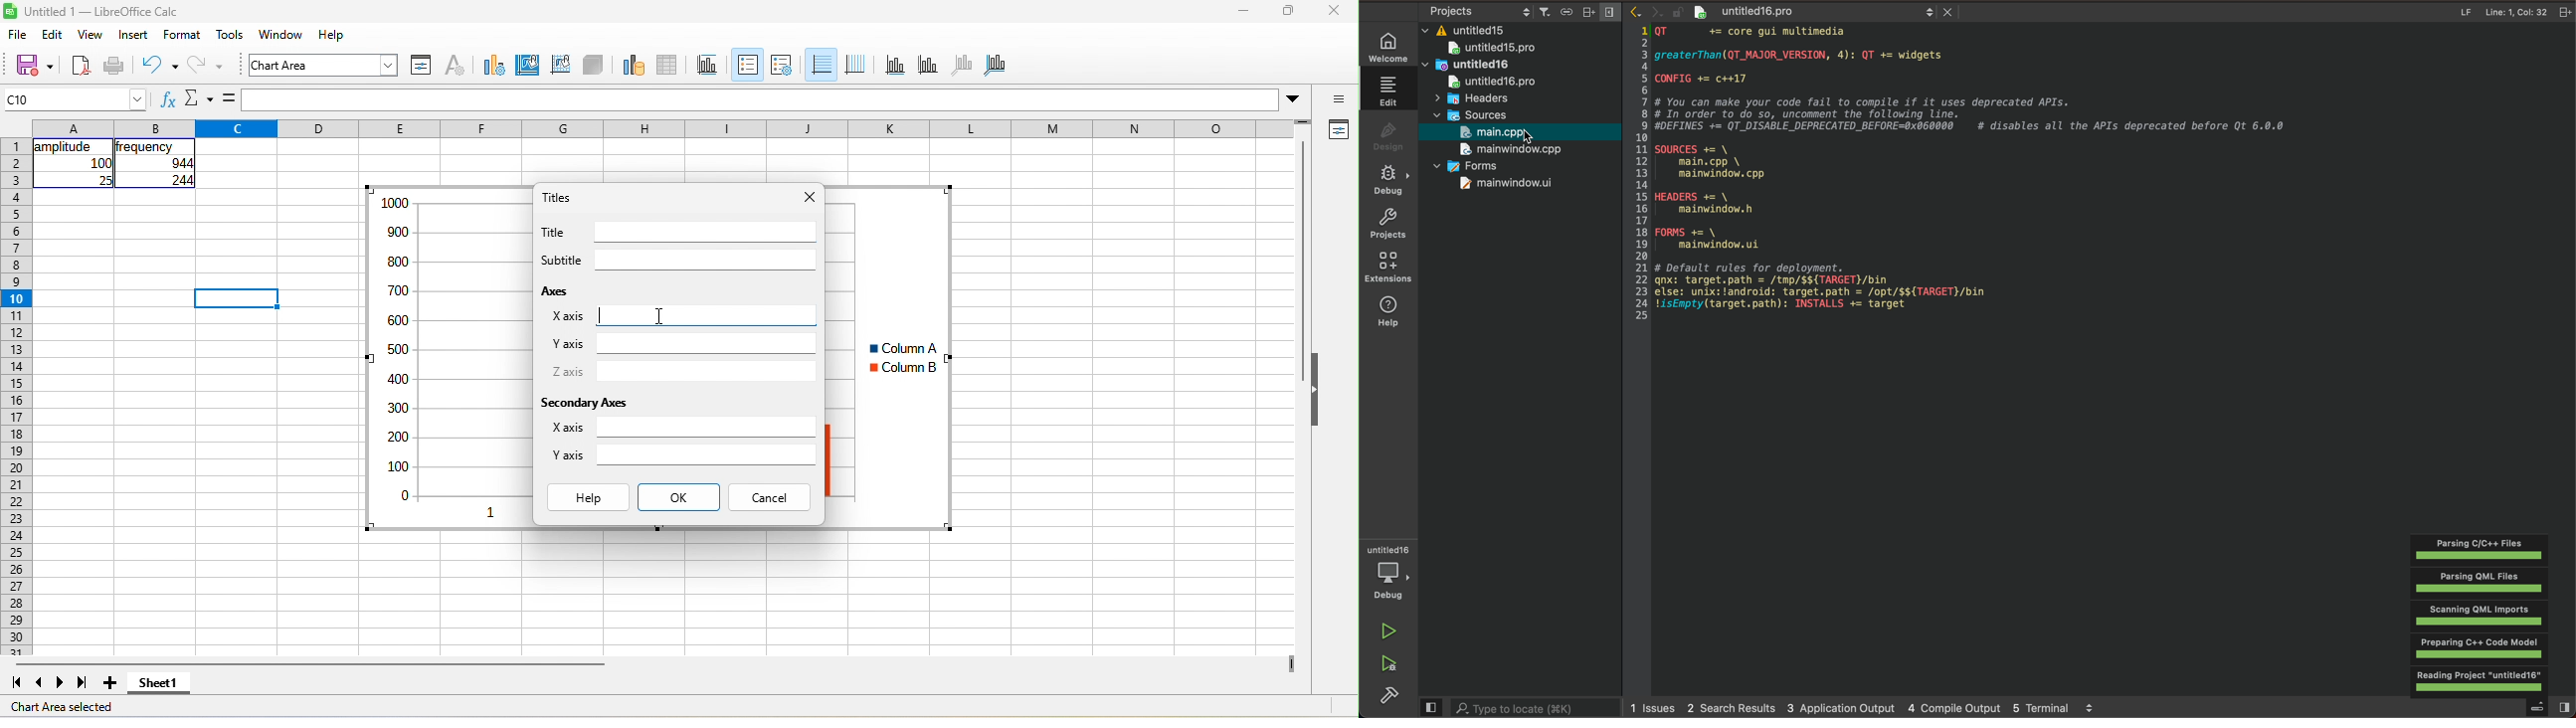 This screenshot has height=728, width=2576. Describe the element at coordinates (1532, 134) in the screenshot. I see `cursor` at that location.